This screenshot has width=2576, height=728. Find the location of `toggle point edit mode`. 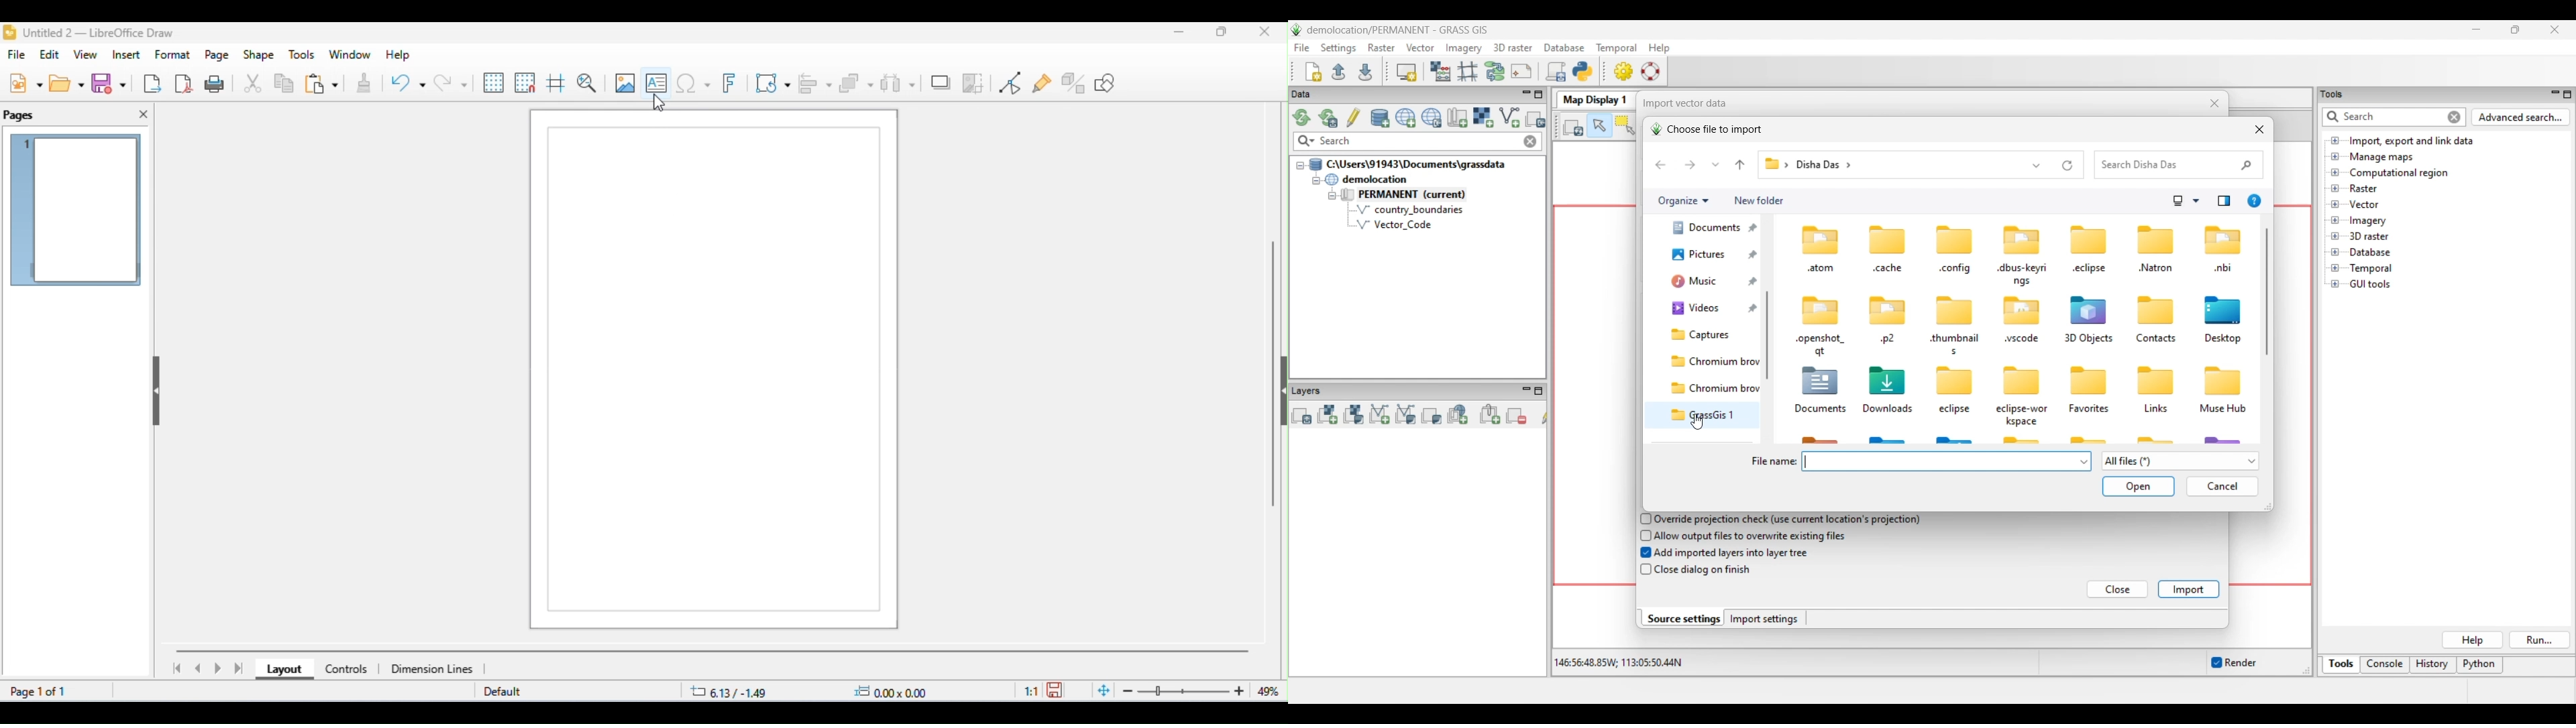

toggle point edit mode is located at coordinates (1013, 83).